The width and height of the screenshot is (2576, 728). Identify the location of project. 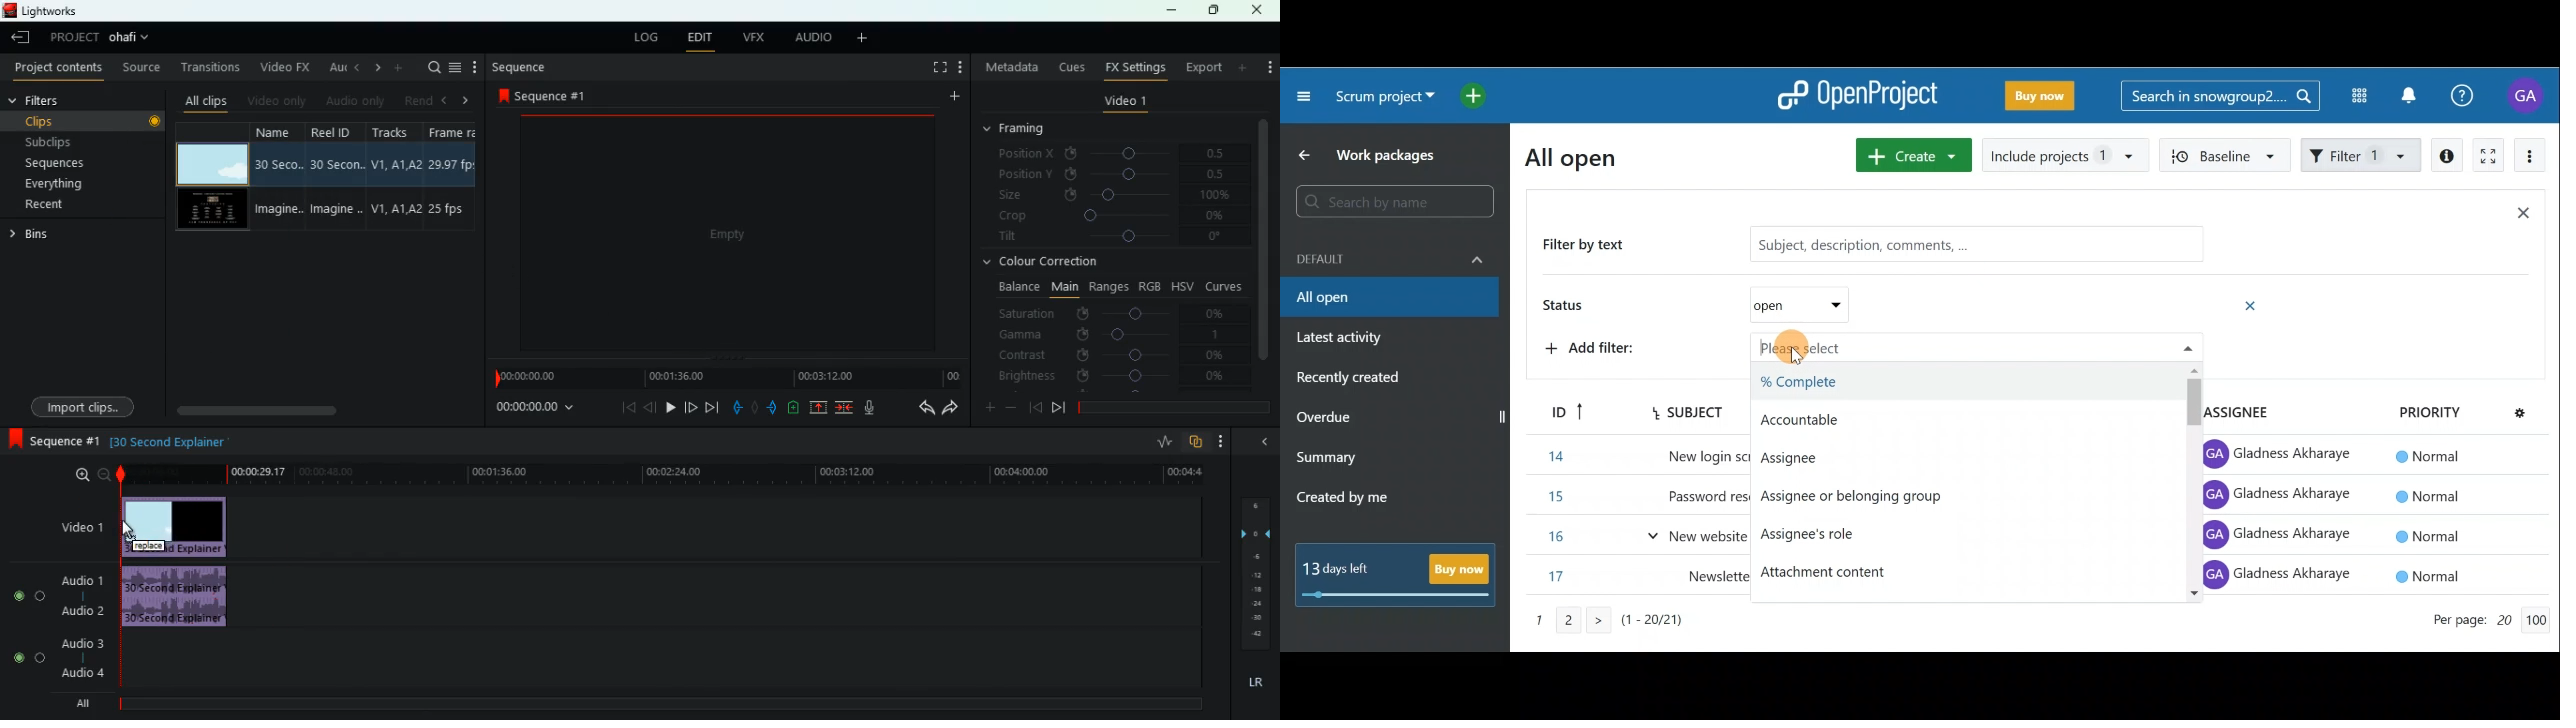
(74, 37).